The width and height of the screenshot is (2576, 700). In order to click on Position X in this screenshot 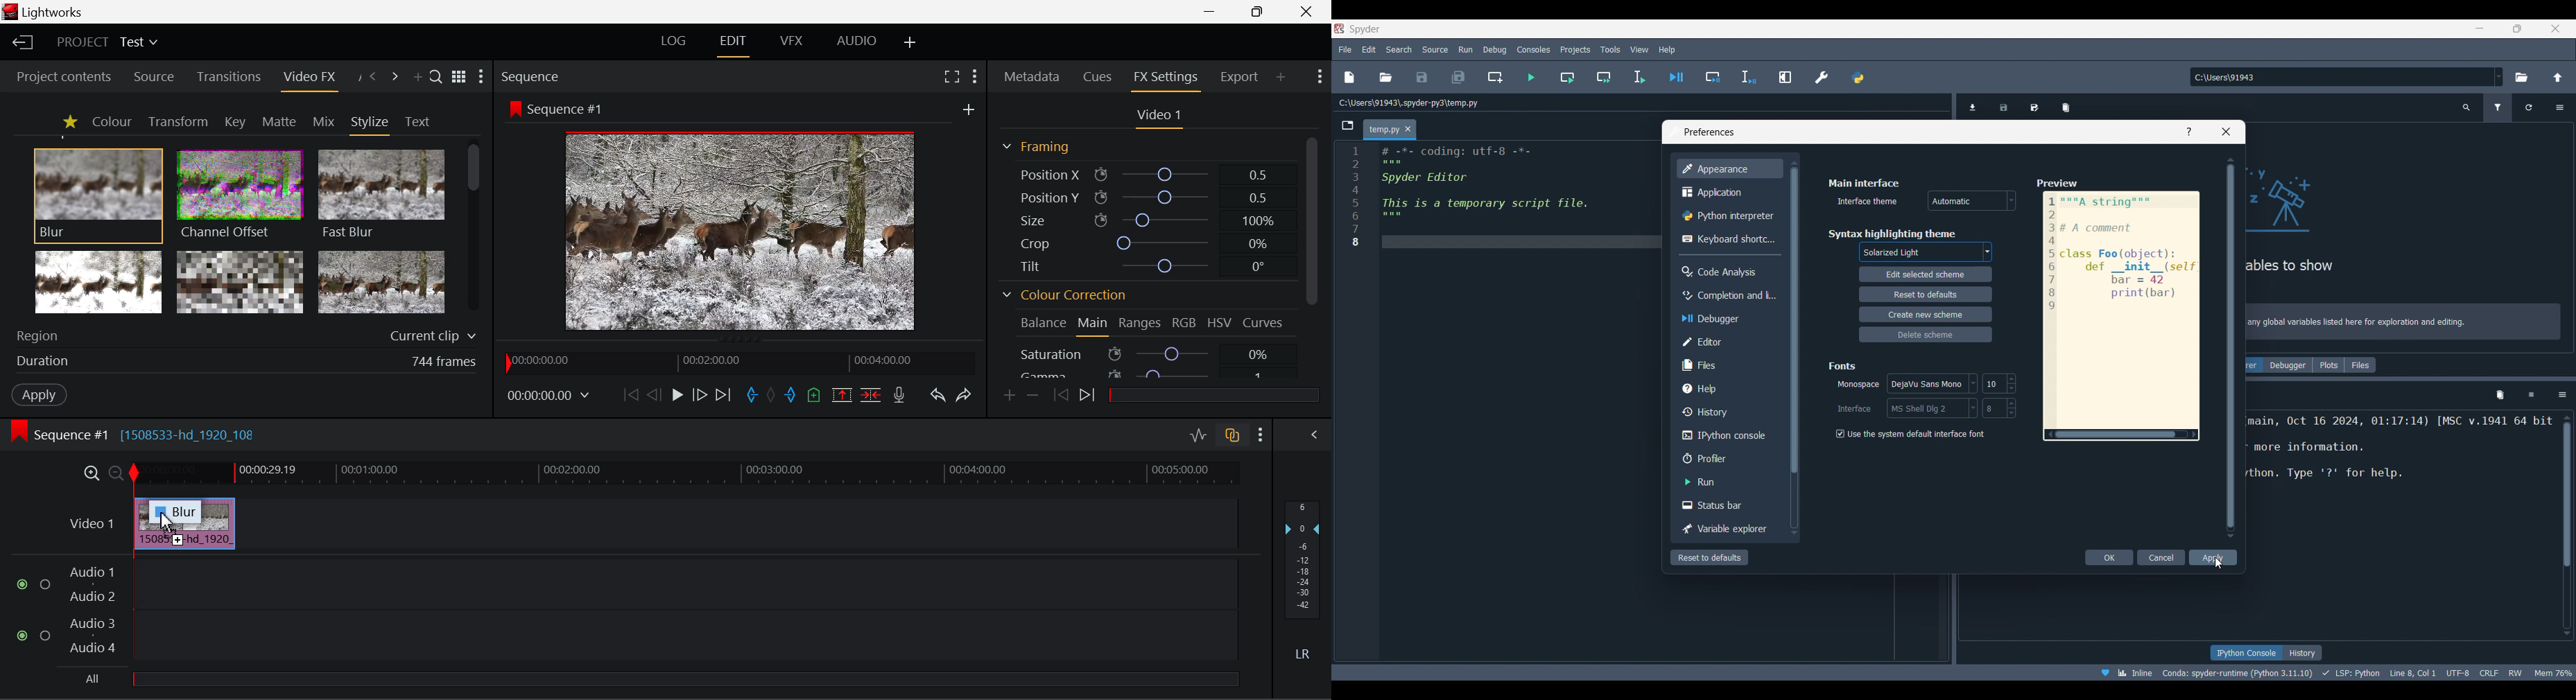, I will do `click(1143, 173)`.